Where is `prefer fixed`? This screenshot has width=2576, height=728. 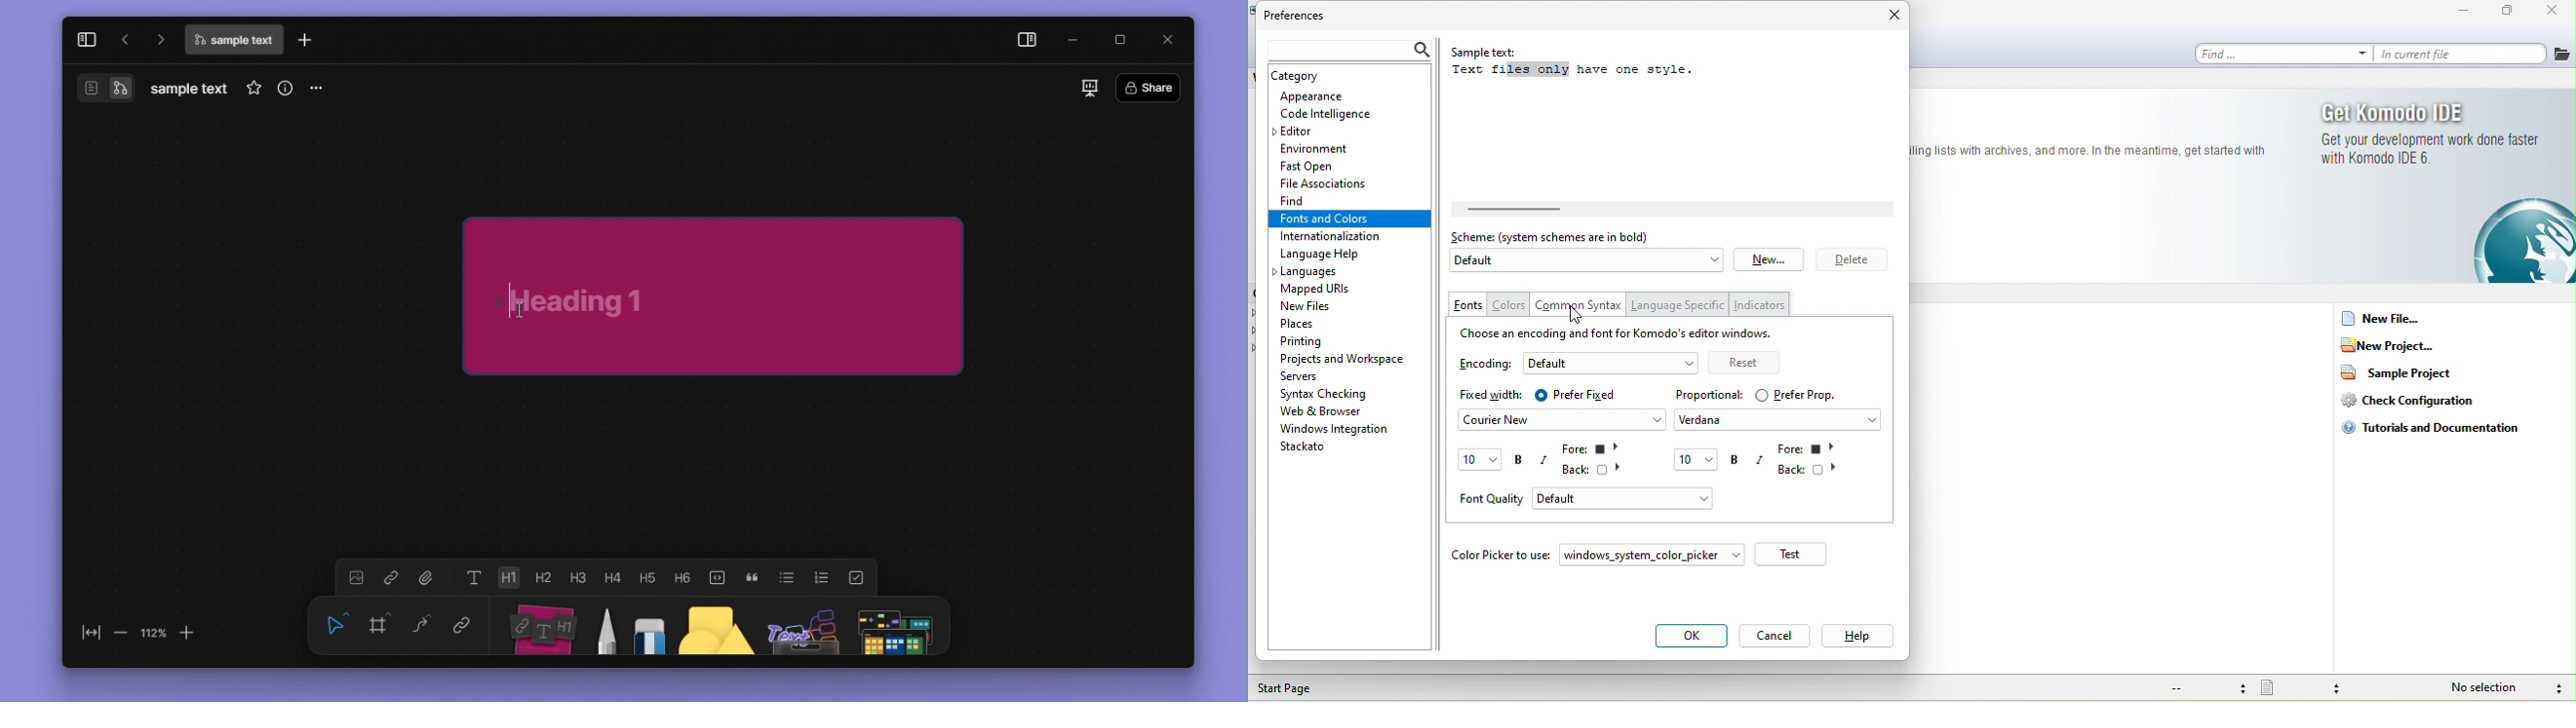 prefer fixed is located at coordinates (1587, 395).